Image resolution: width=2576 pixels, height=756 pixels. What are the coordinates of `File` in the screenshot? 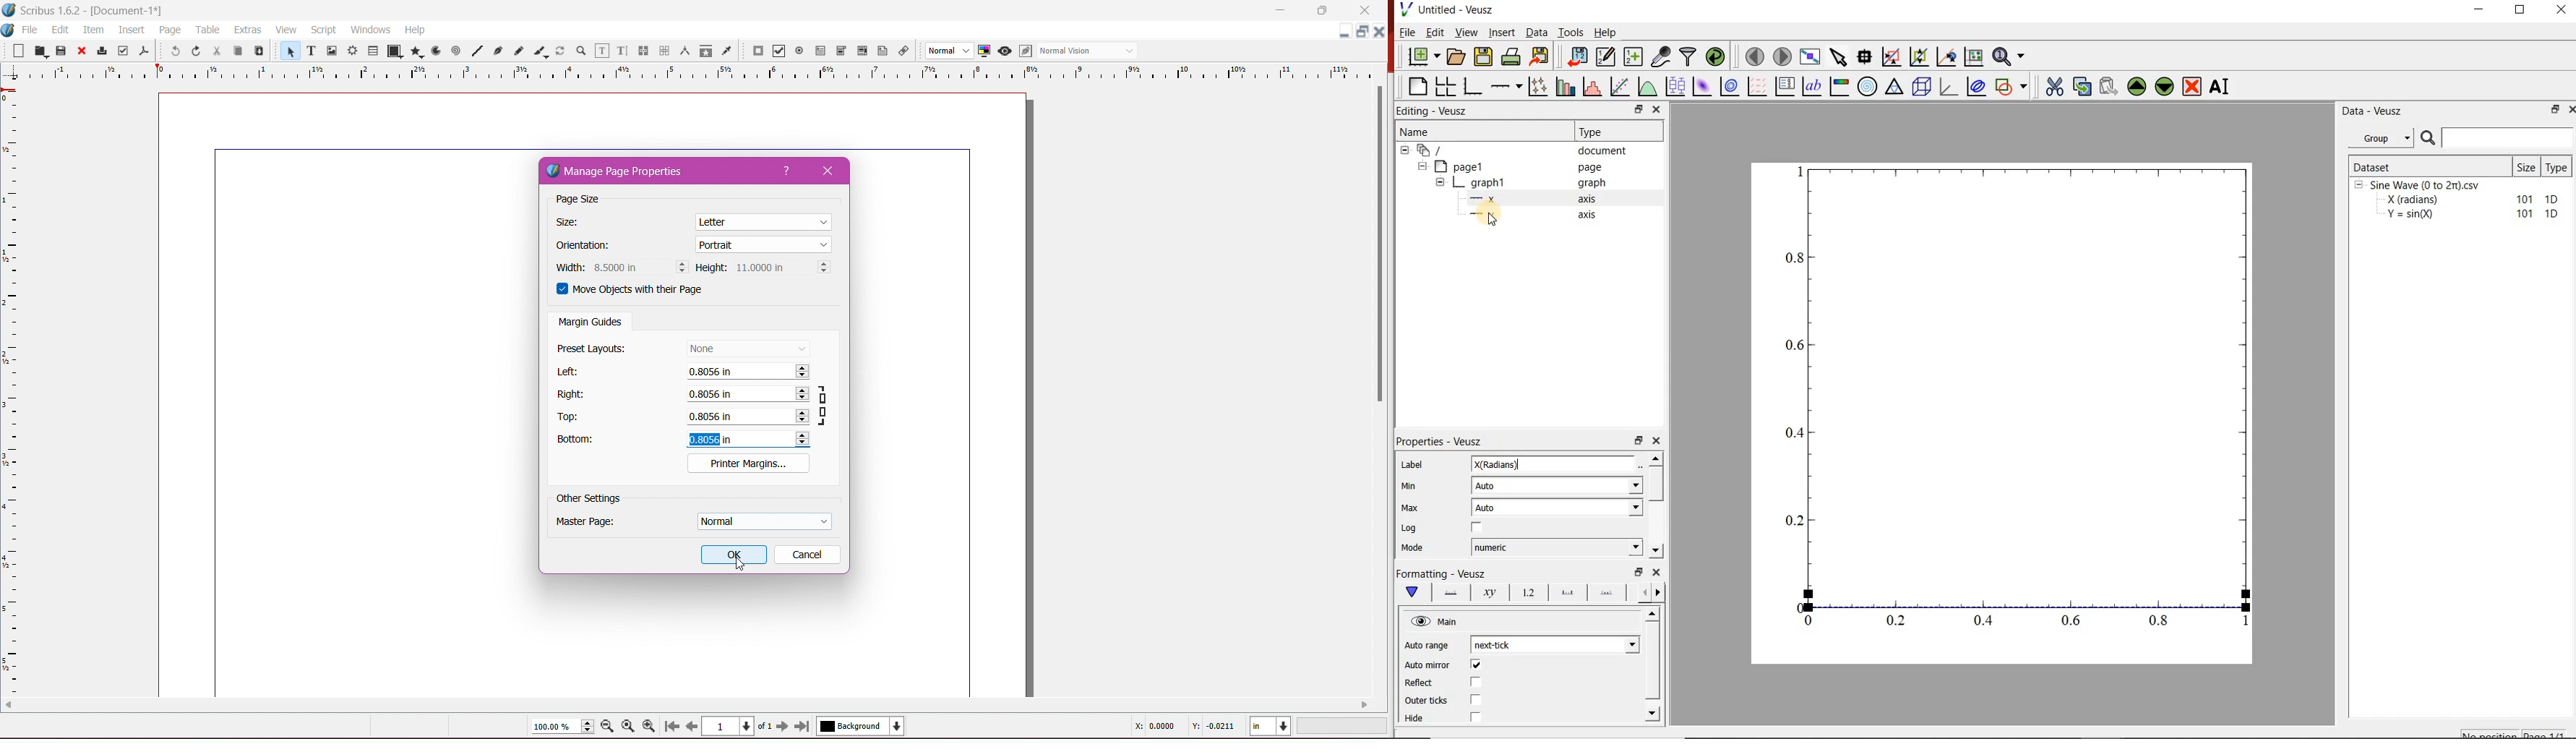 It's located at (31, 30).